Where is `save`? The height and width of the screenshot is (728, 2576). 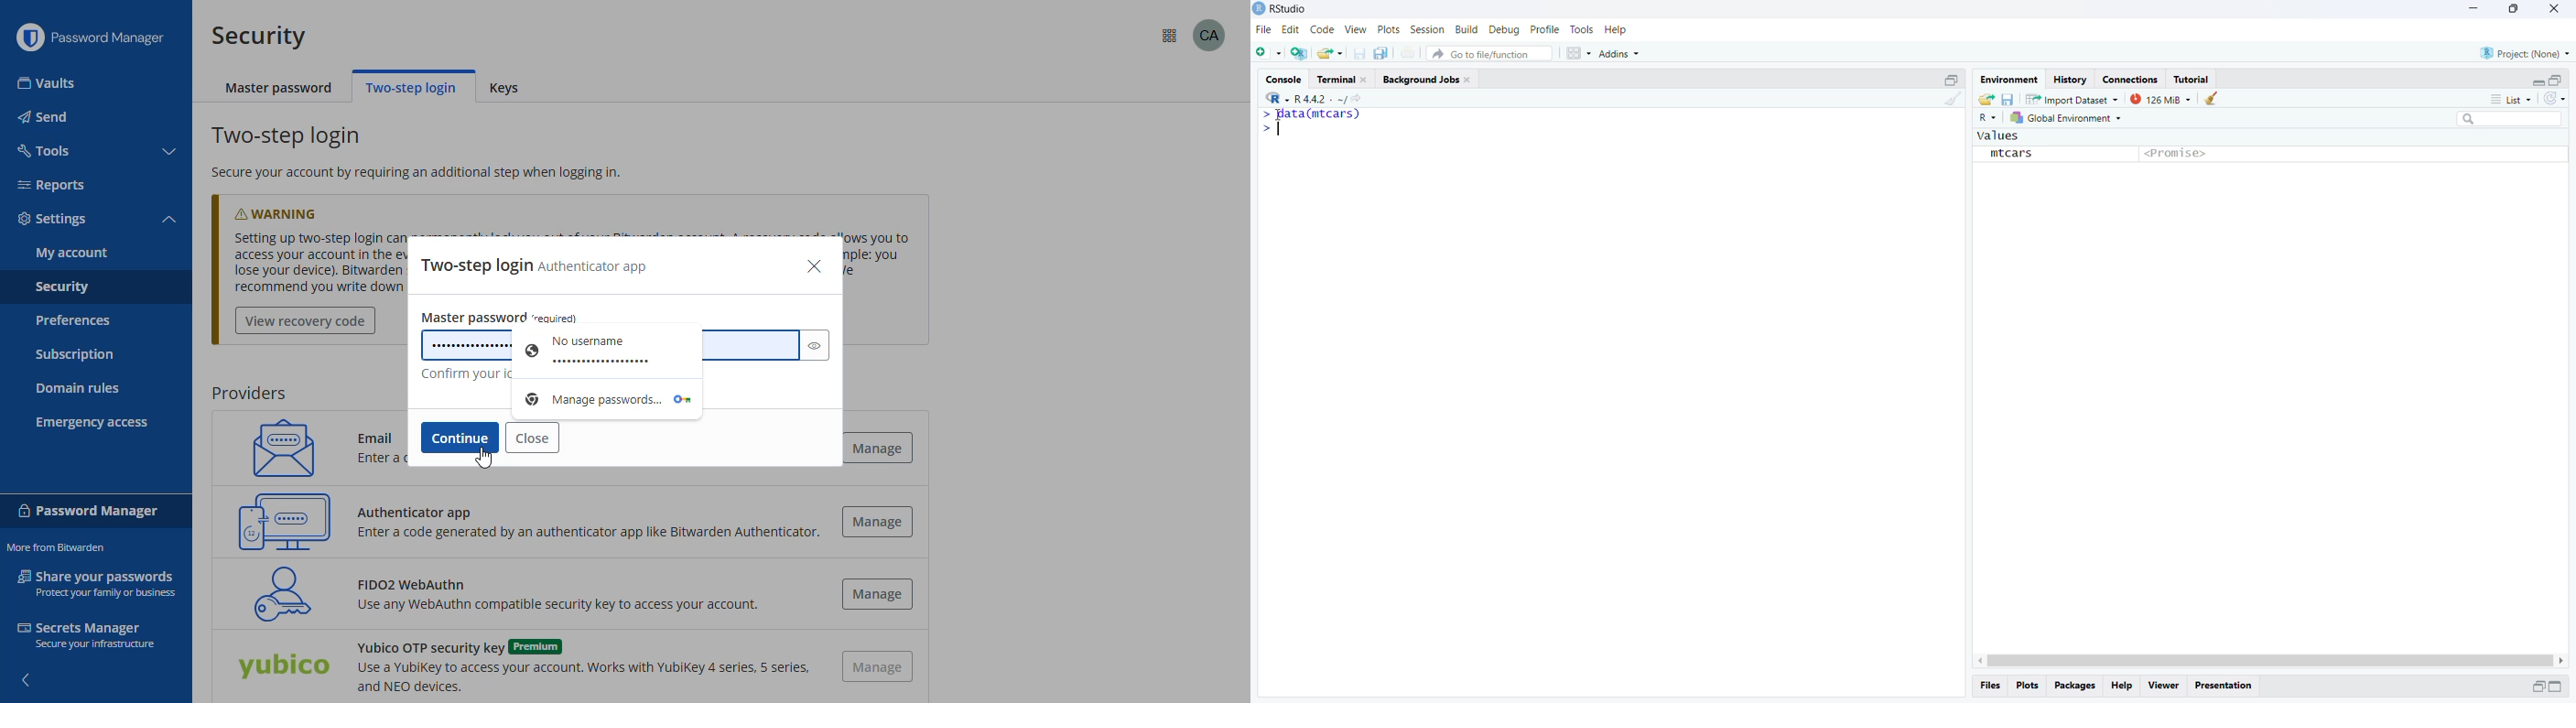 save is located at coordinates (2007, 98).